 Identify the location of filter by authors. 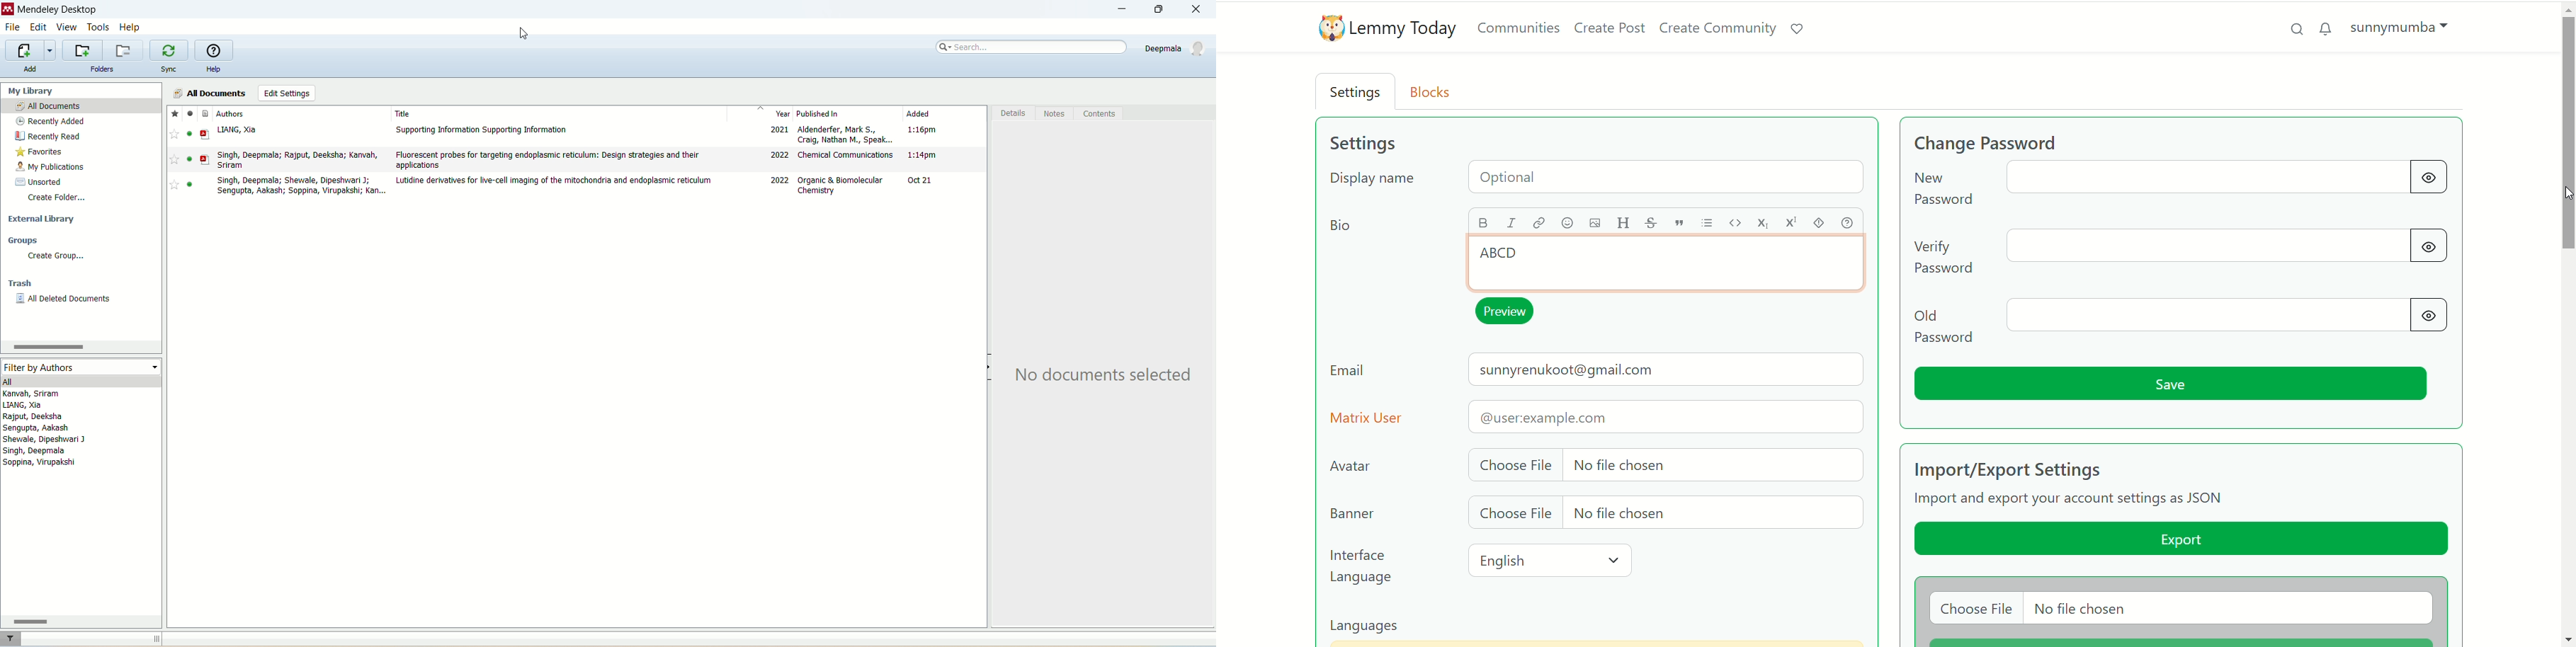
(80, 366).